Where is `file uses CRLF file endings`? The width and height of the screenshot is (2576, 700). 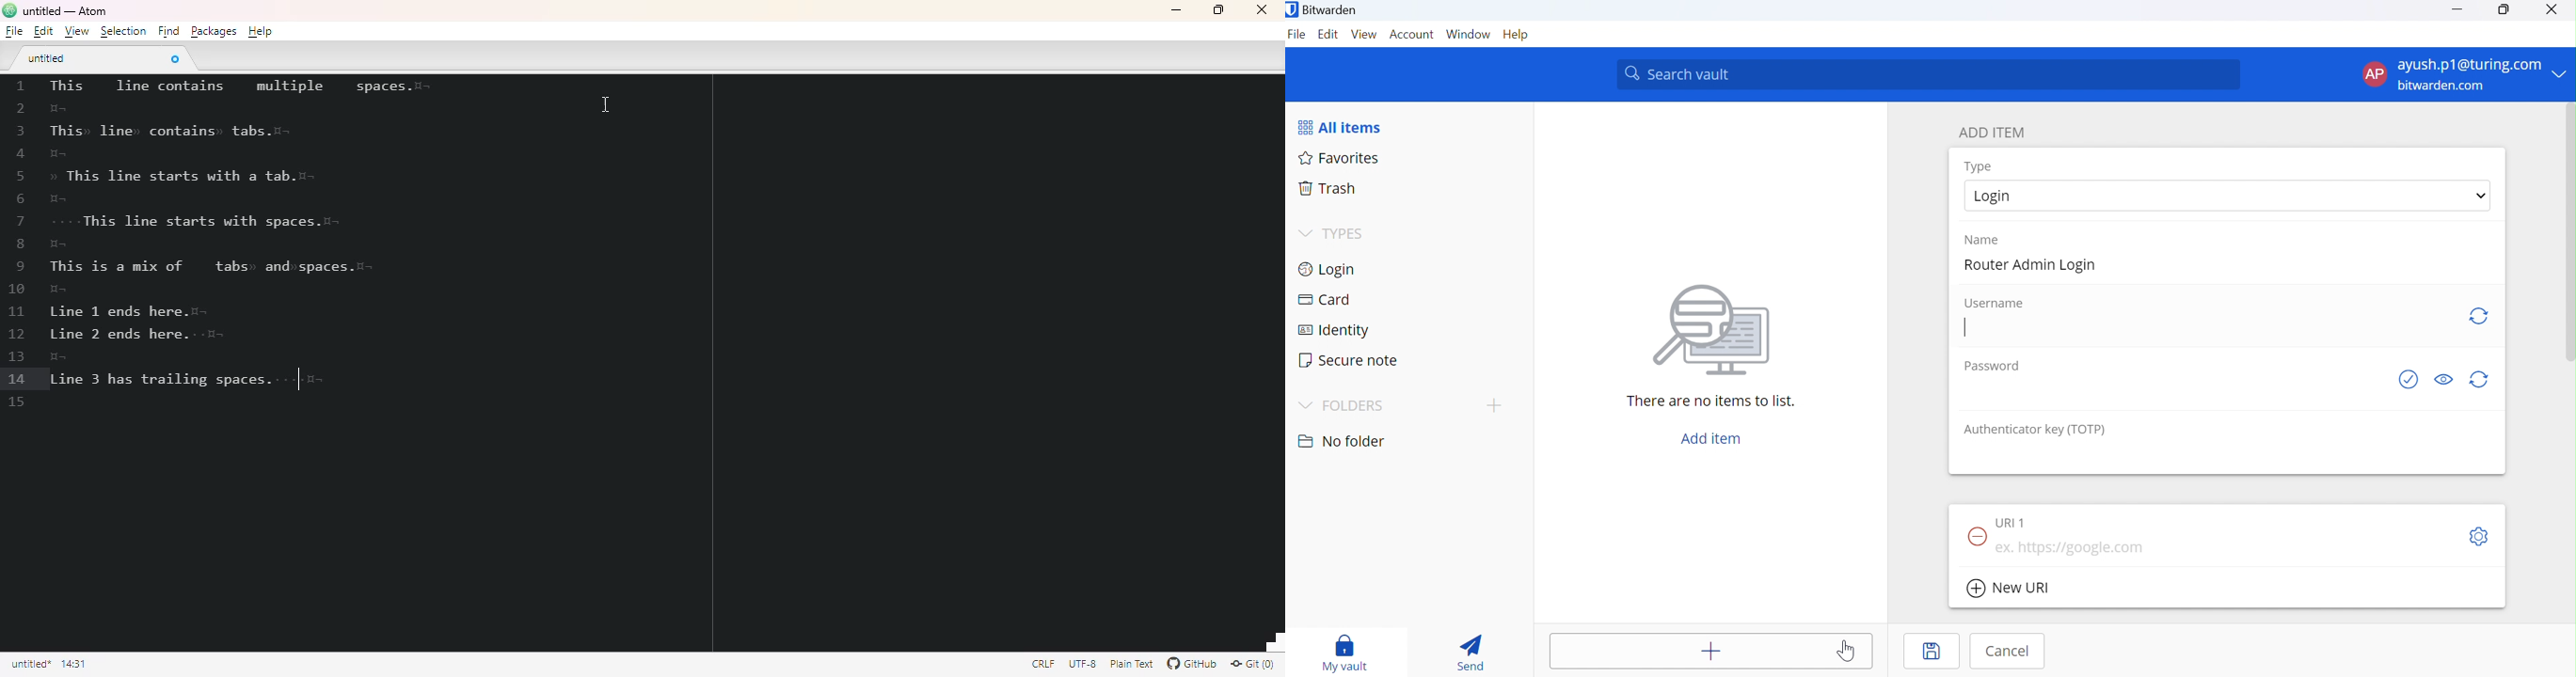 file uses CRLF file endings is located at coordinates (1043, 663).